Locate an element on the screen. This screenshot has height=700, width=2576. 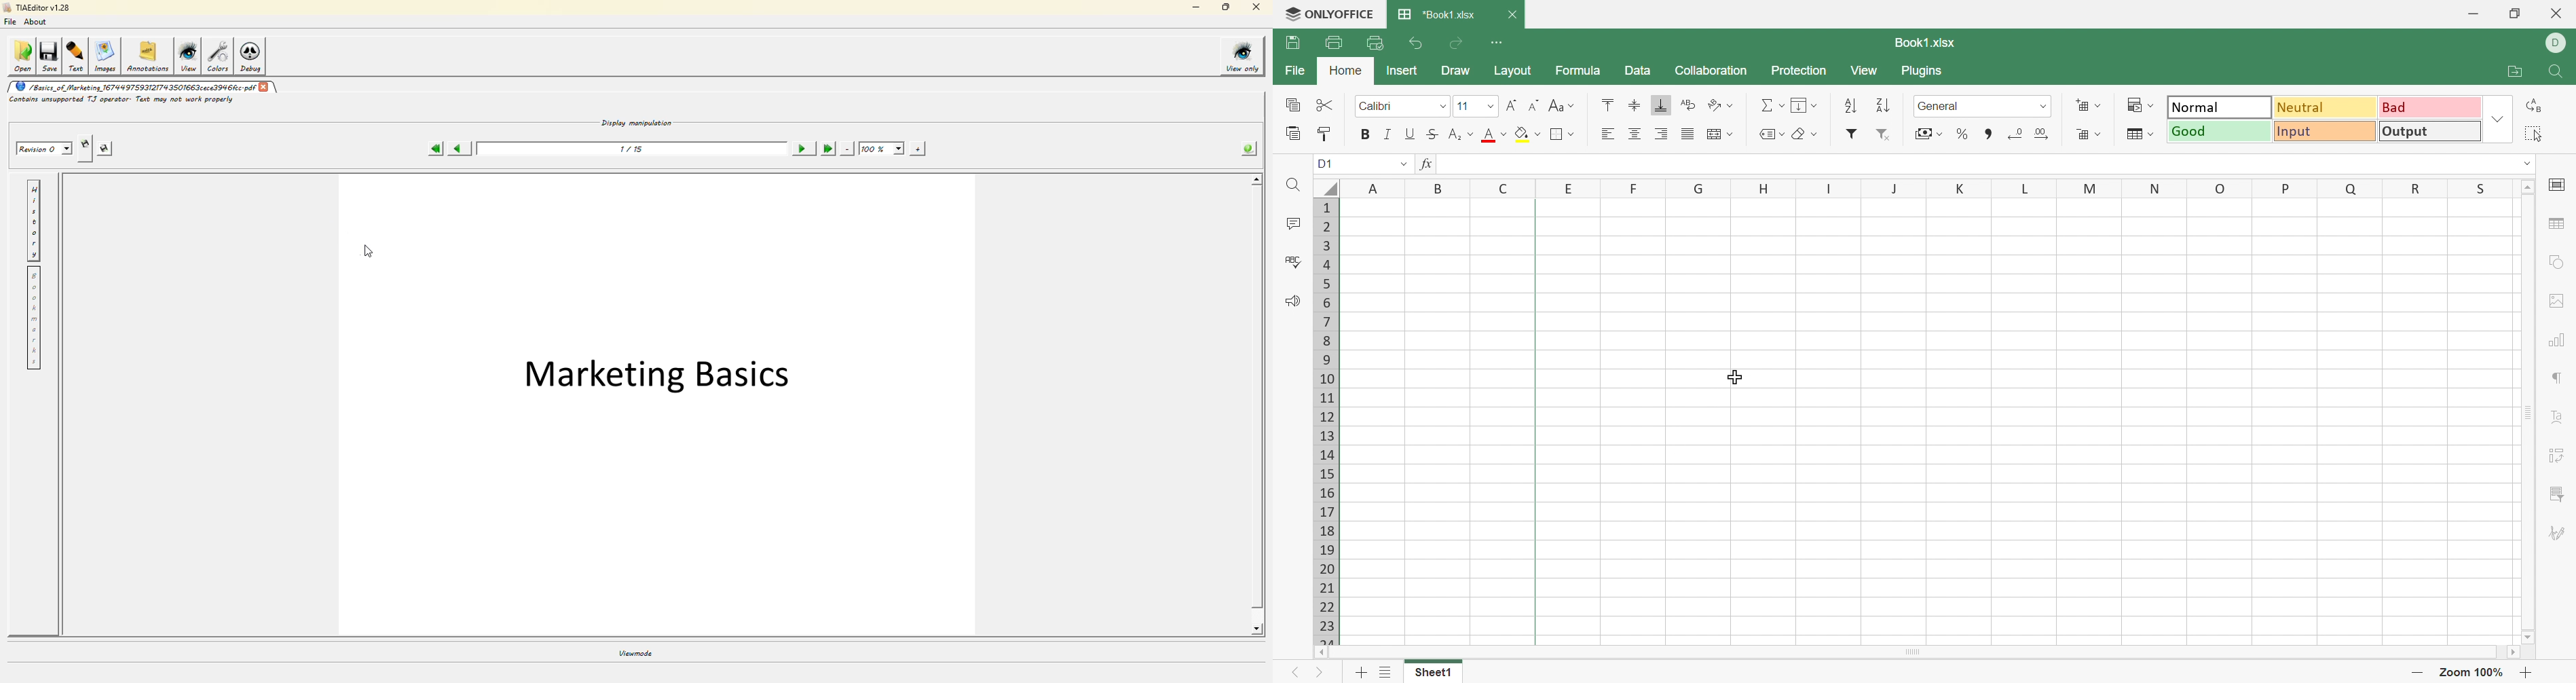
View is located at coordinates (1866, 71).